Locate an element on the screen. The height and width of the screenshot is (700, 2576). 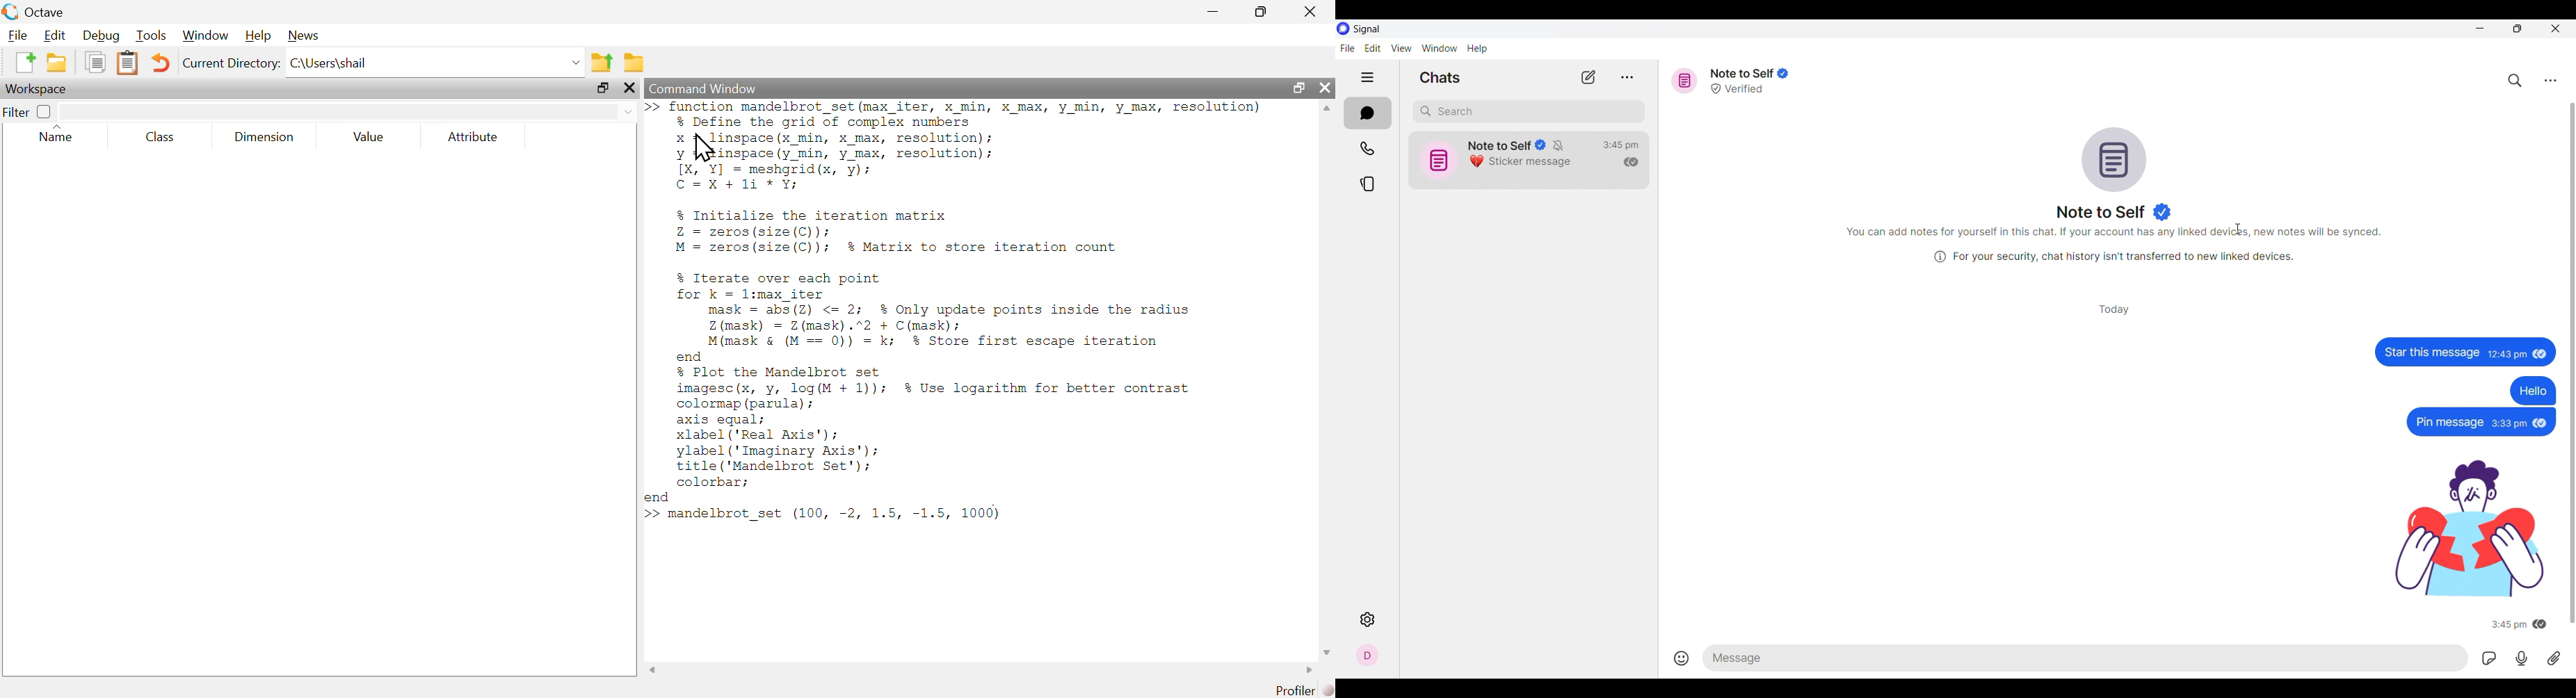
close is located at coordinates (1310, 10).